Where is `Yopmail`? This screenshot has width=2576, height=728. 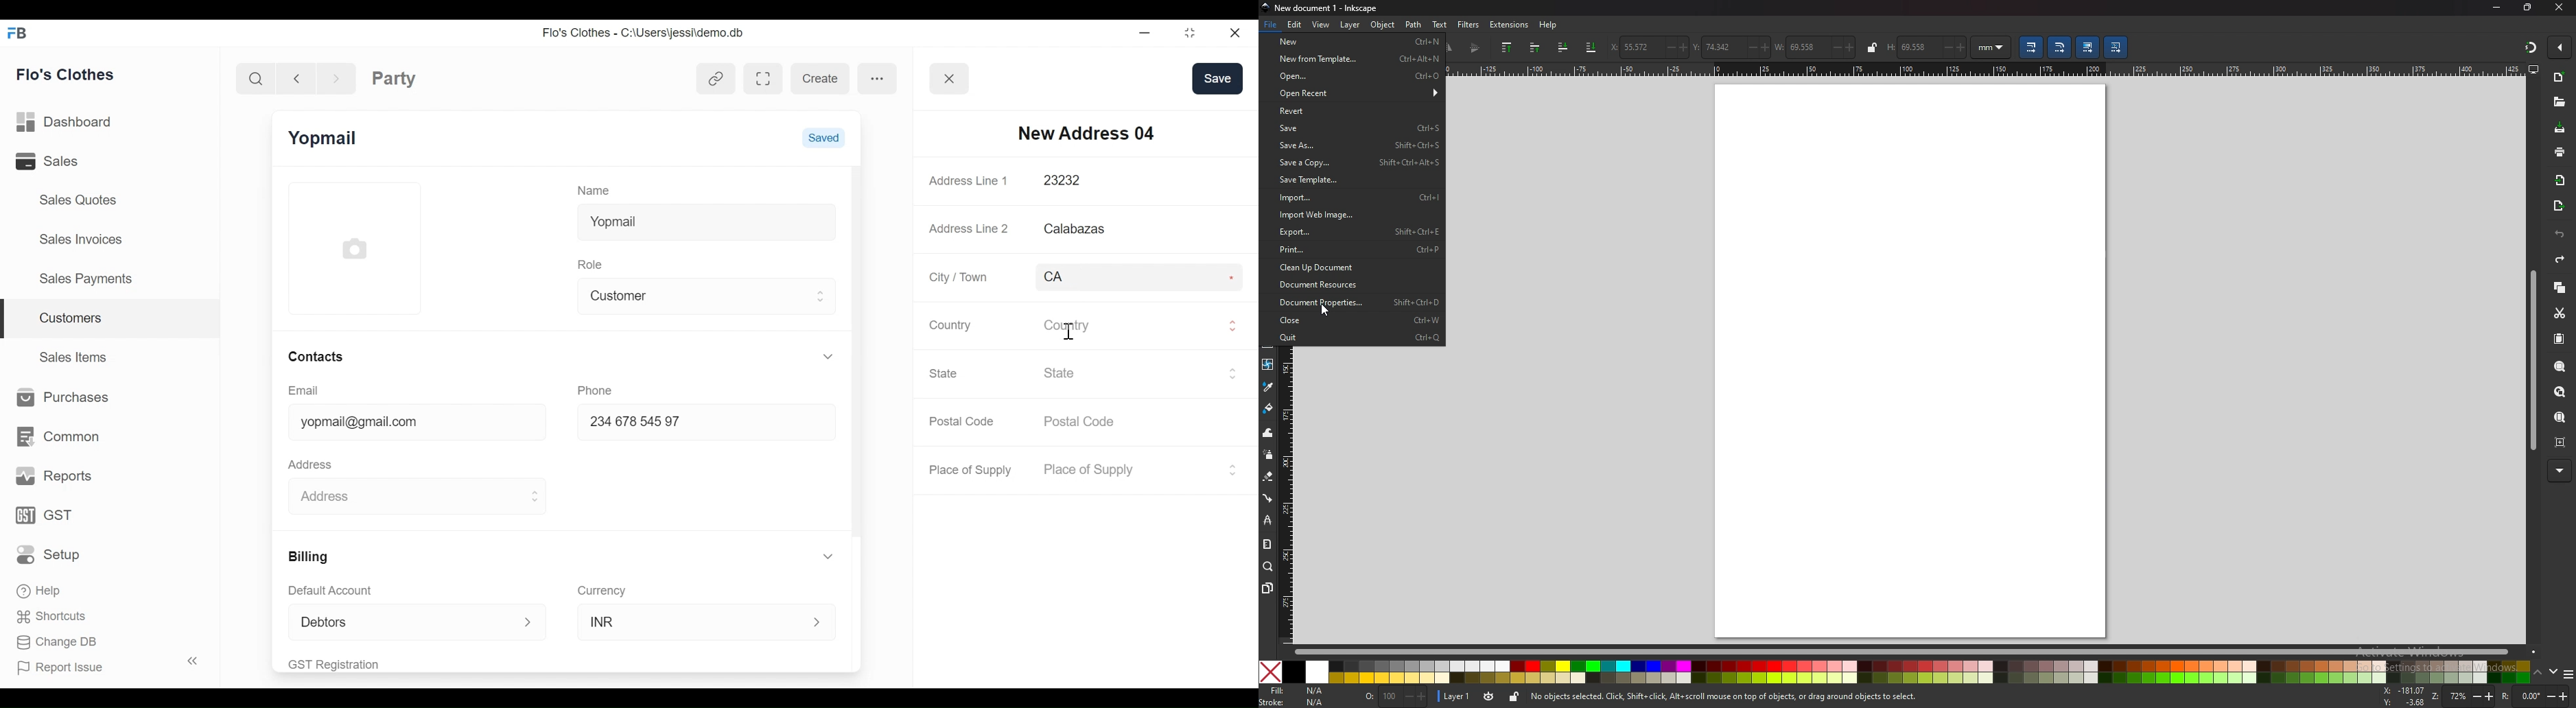 Yopmail is located at coordinates (325, 138).